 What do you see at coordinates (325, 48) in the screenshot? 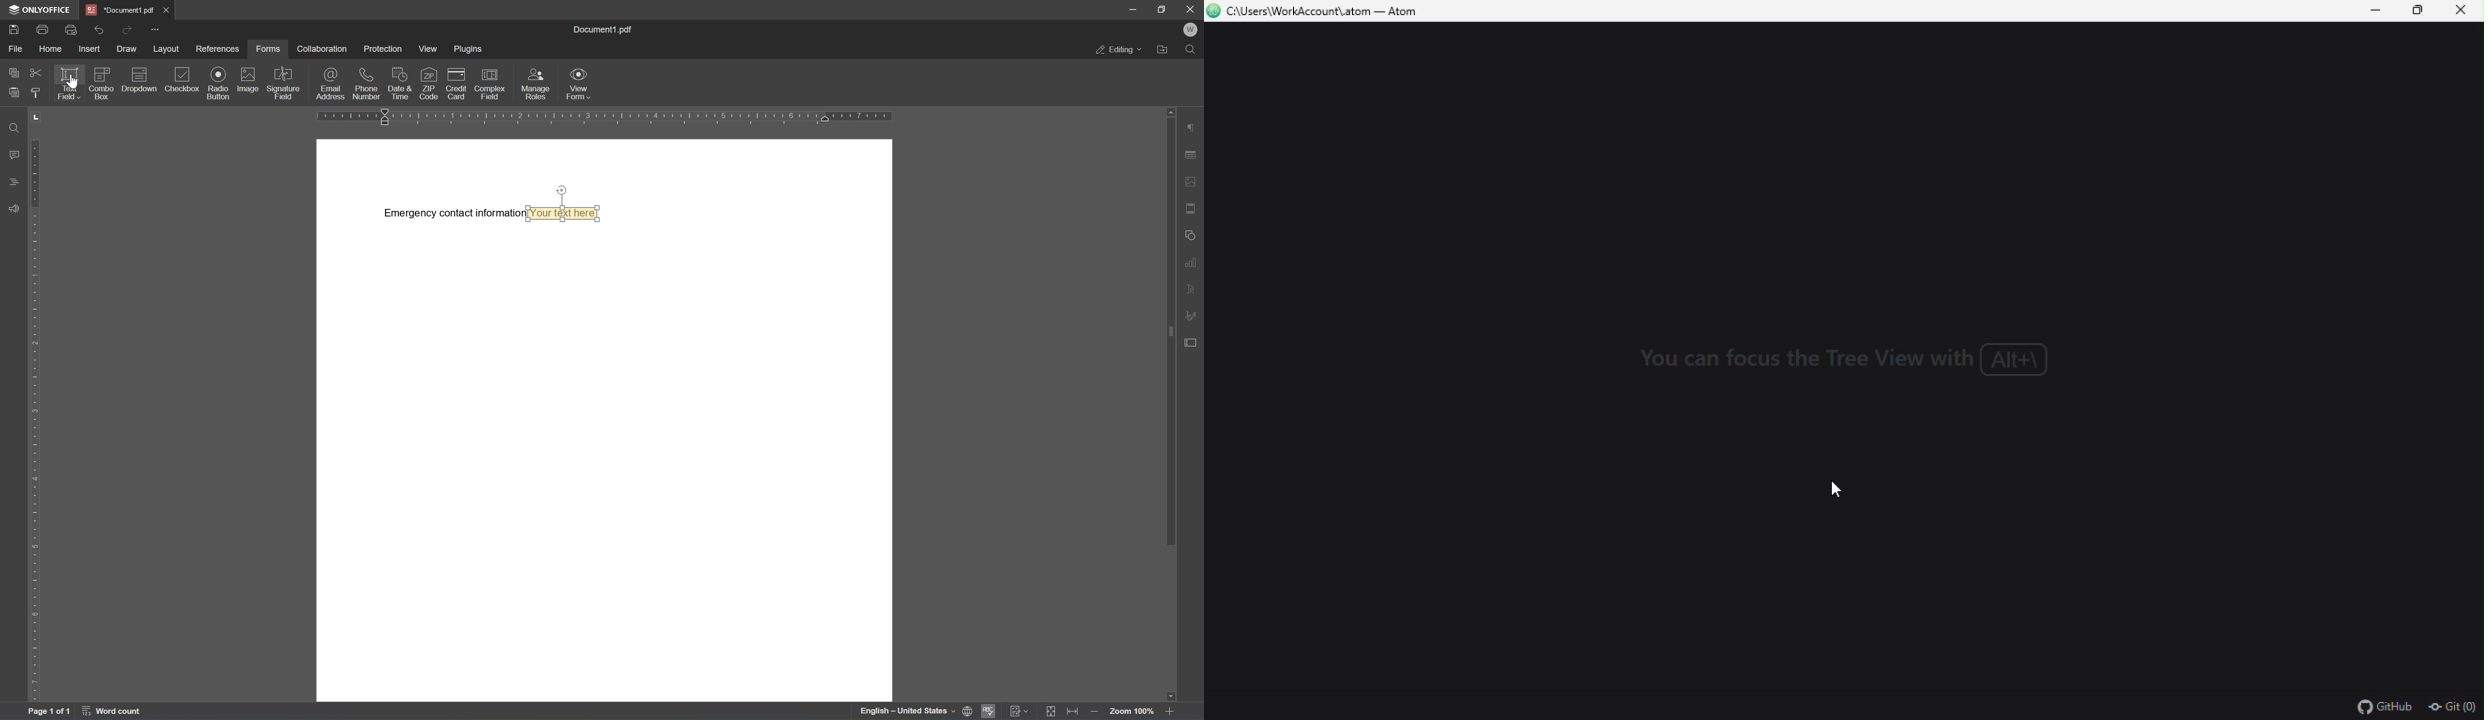
I see `collaboration` at bounding box center [325, 48].